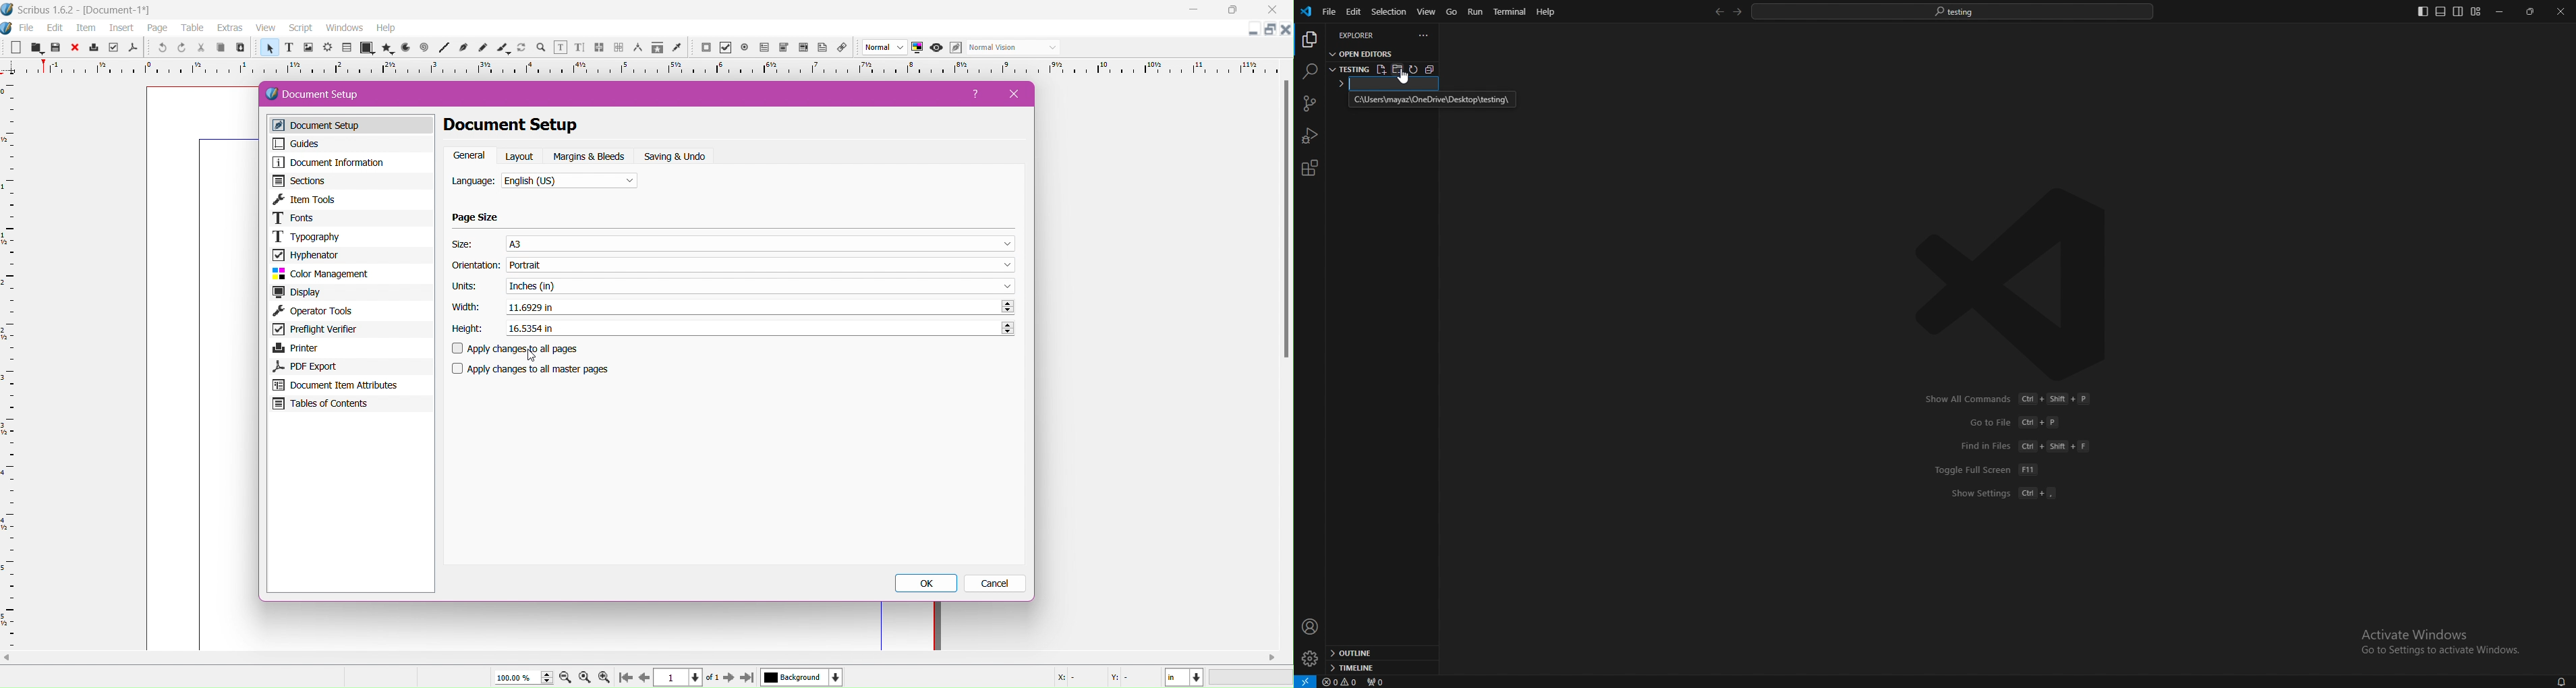 The height and width of the screenshot is (700, 2576). Describe the element at coordinates (764, 48) in the screenshot. I see `pdf checkbox` at that location.